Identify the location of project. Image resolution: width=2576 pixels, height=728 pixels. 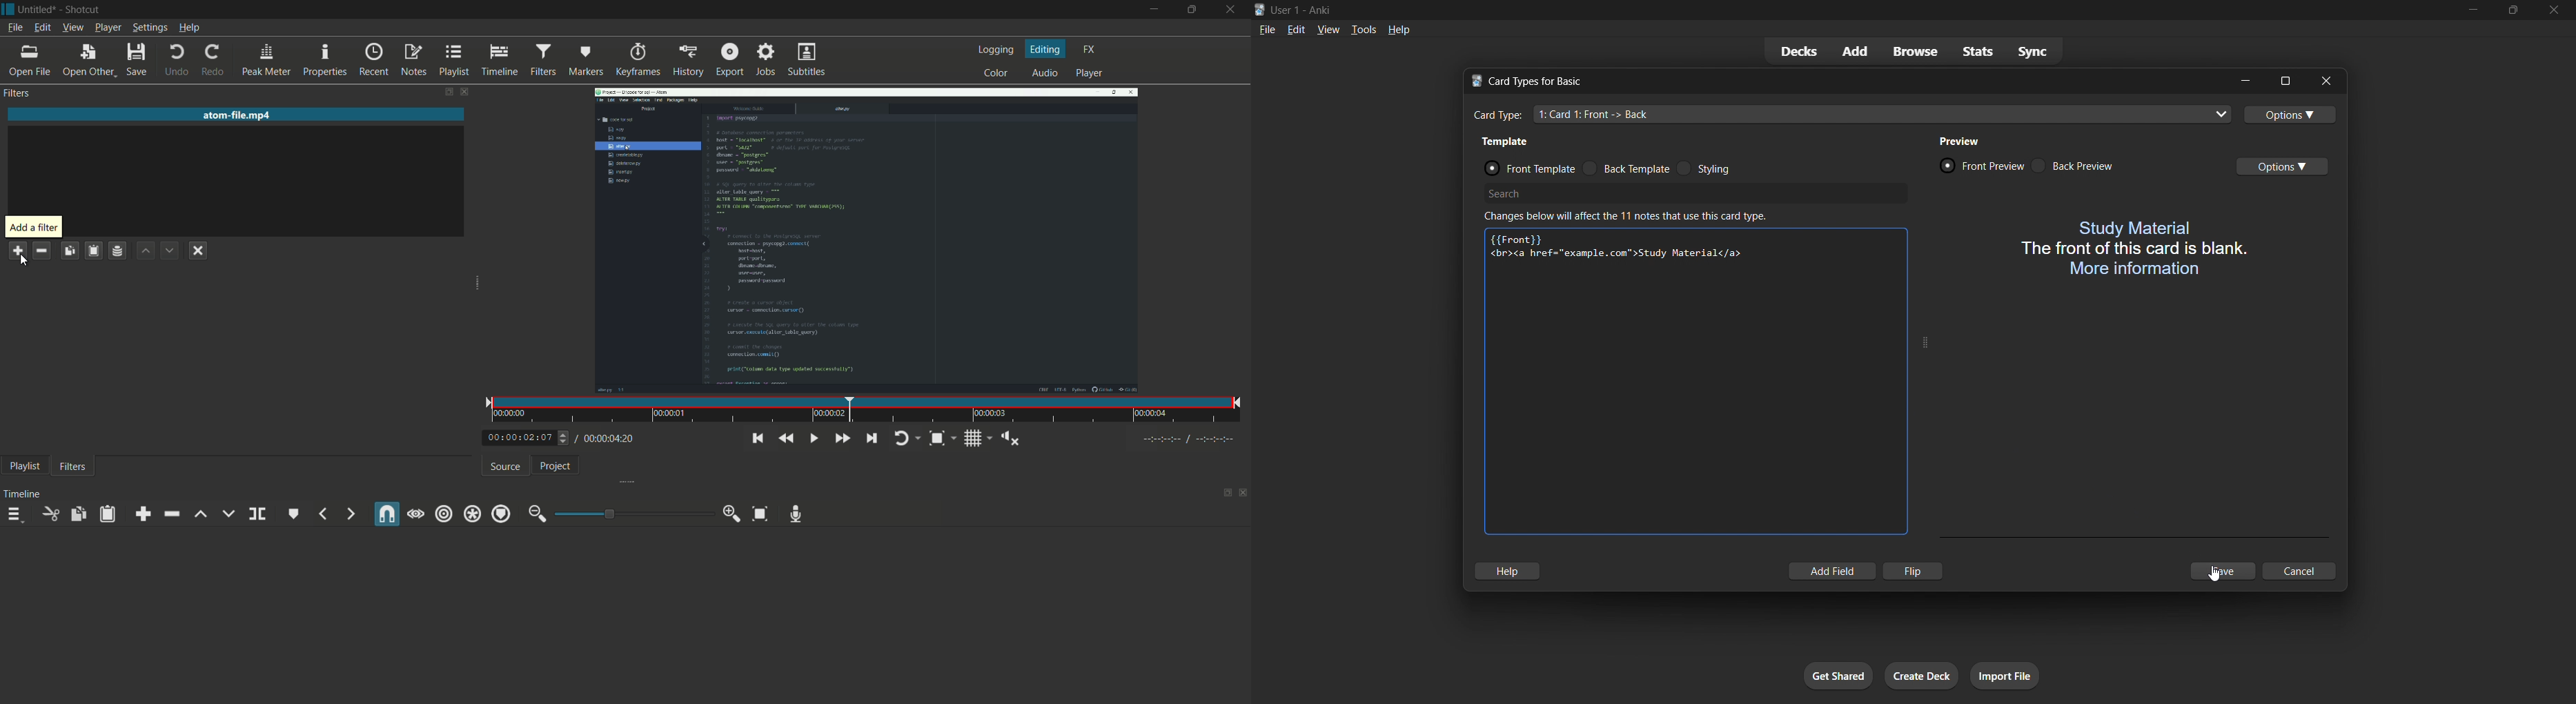
(556, 466).